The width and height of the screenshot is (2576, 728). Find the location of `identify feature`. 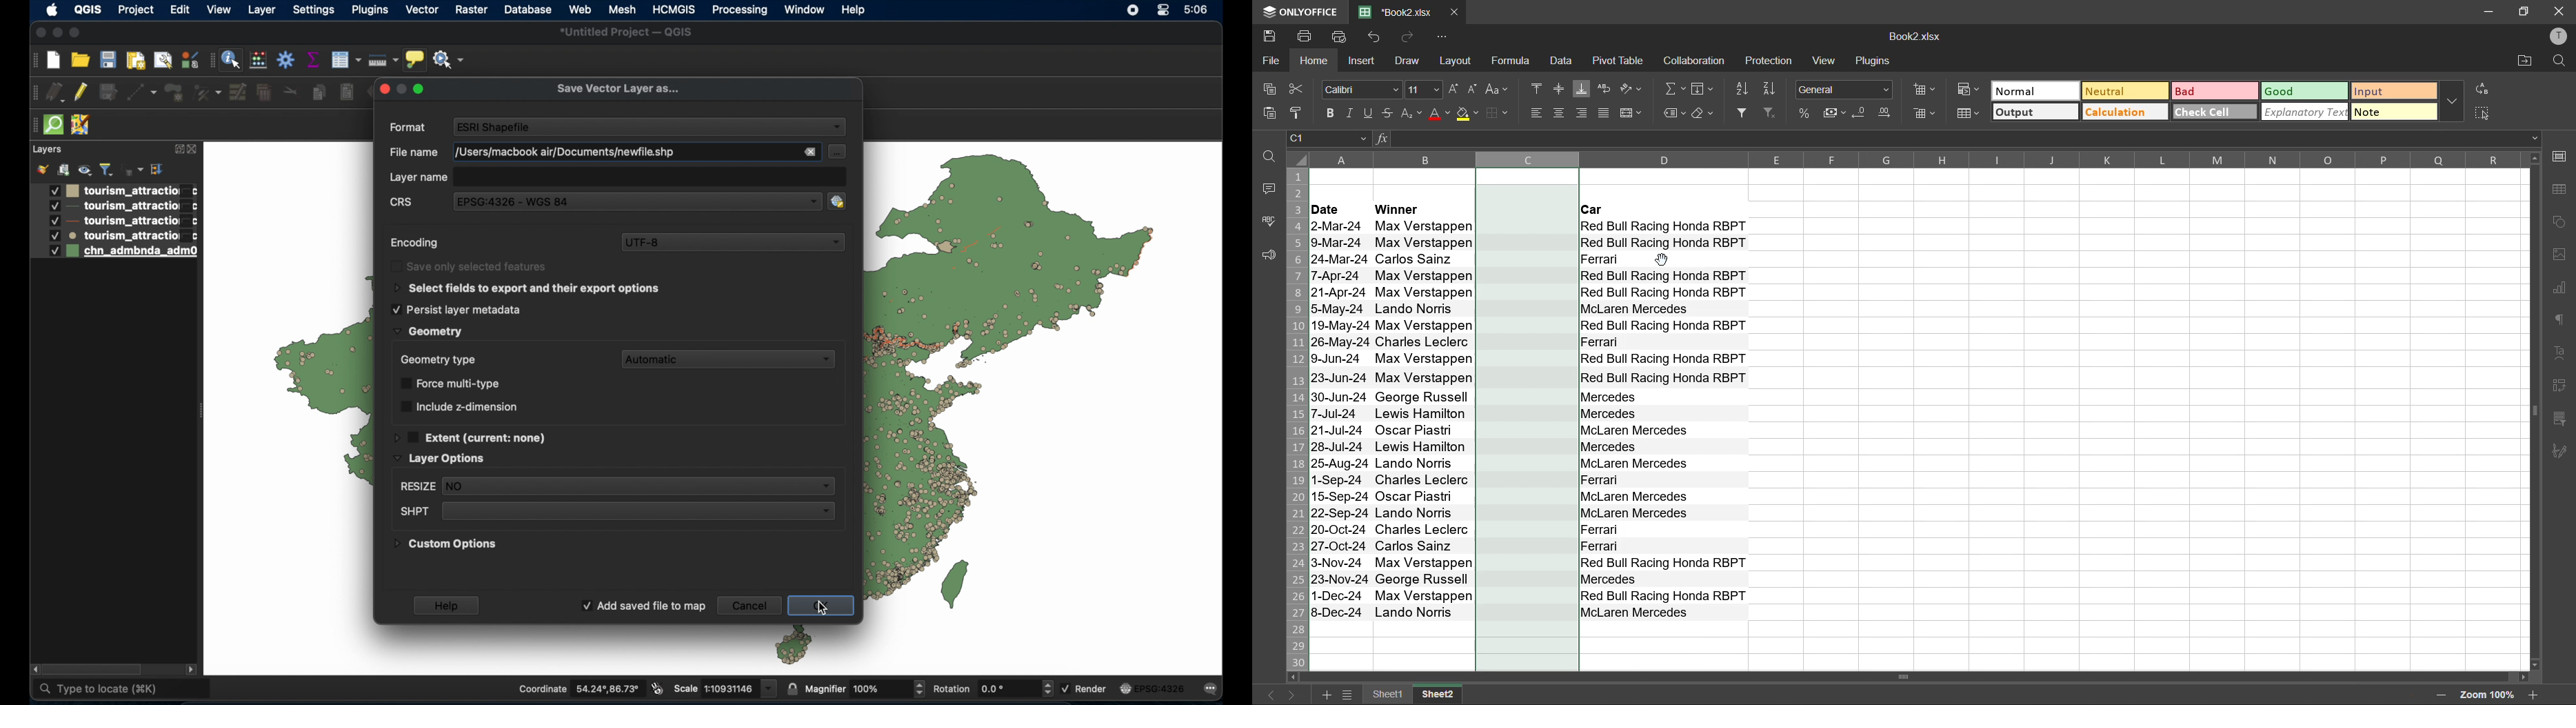

identify feature is located at coordinates (231, 59).